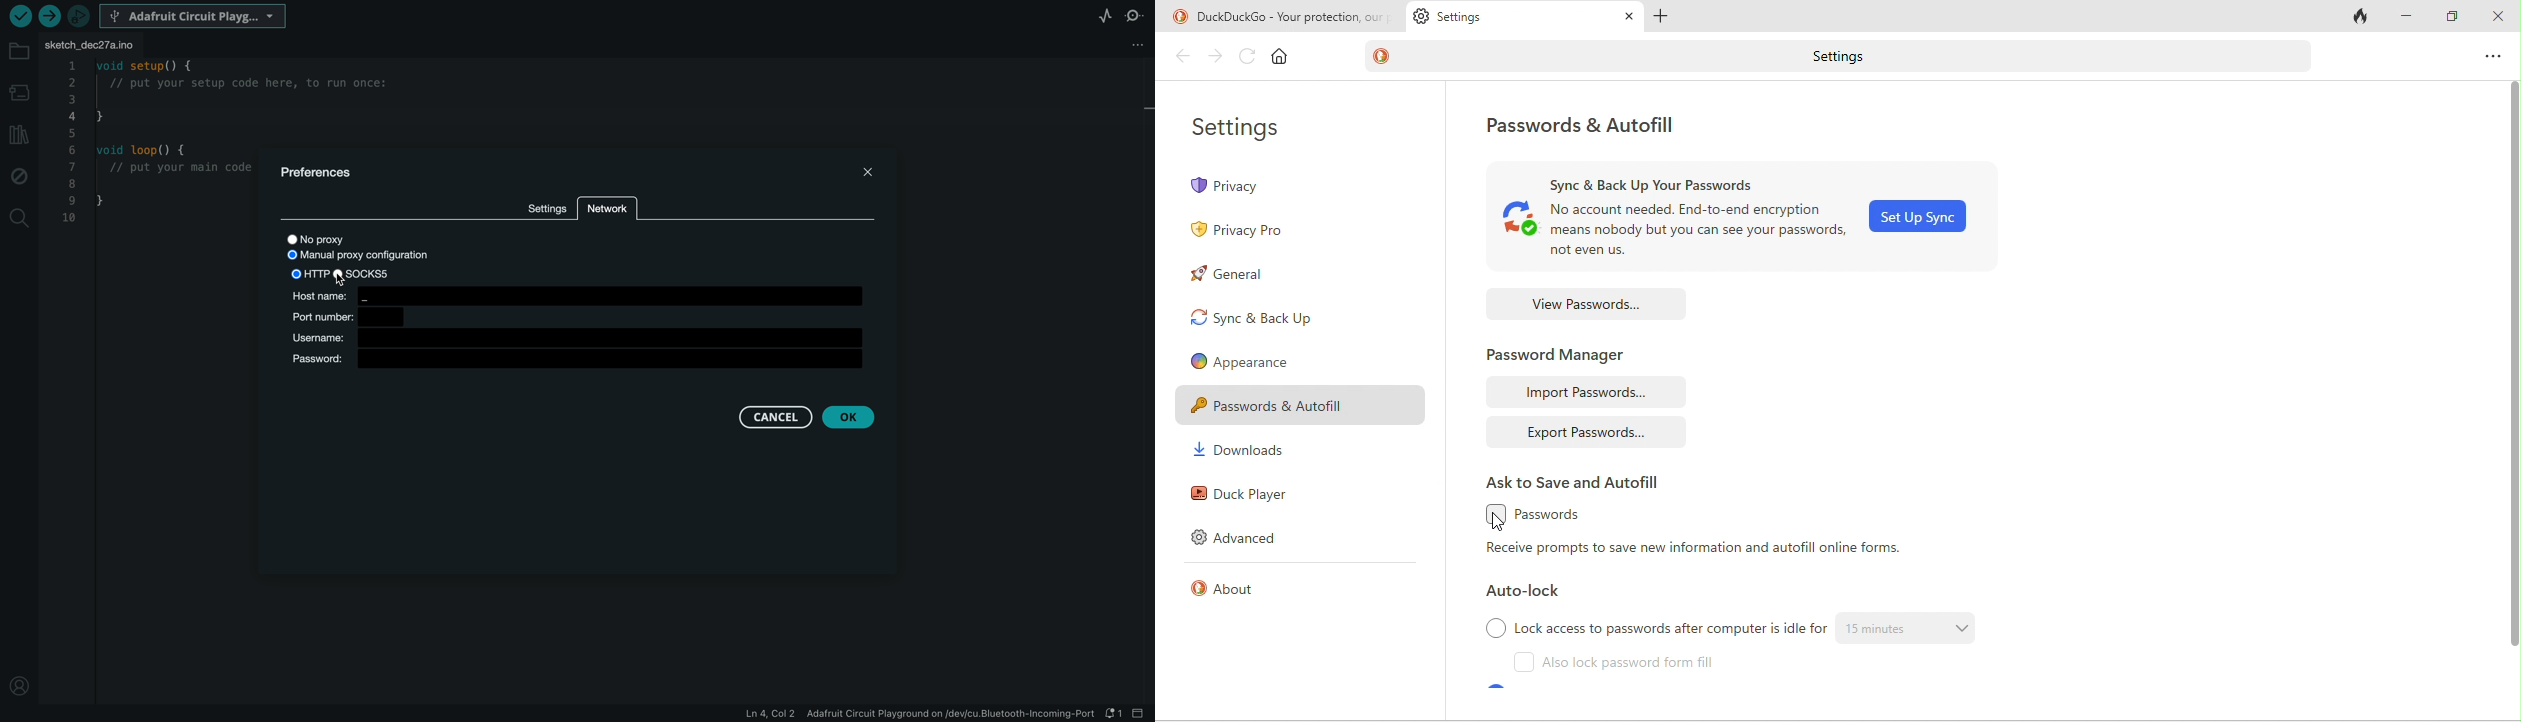  Describe the element at coordinates (1488, 517) in the screenshot. I see `enable checkbox` at that location.